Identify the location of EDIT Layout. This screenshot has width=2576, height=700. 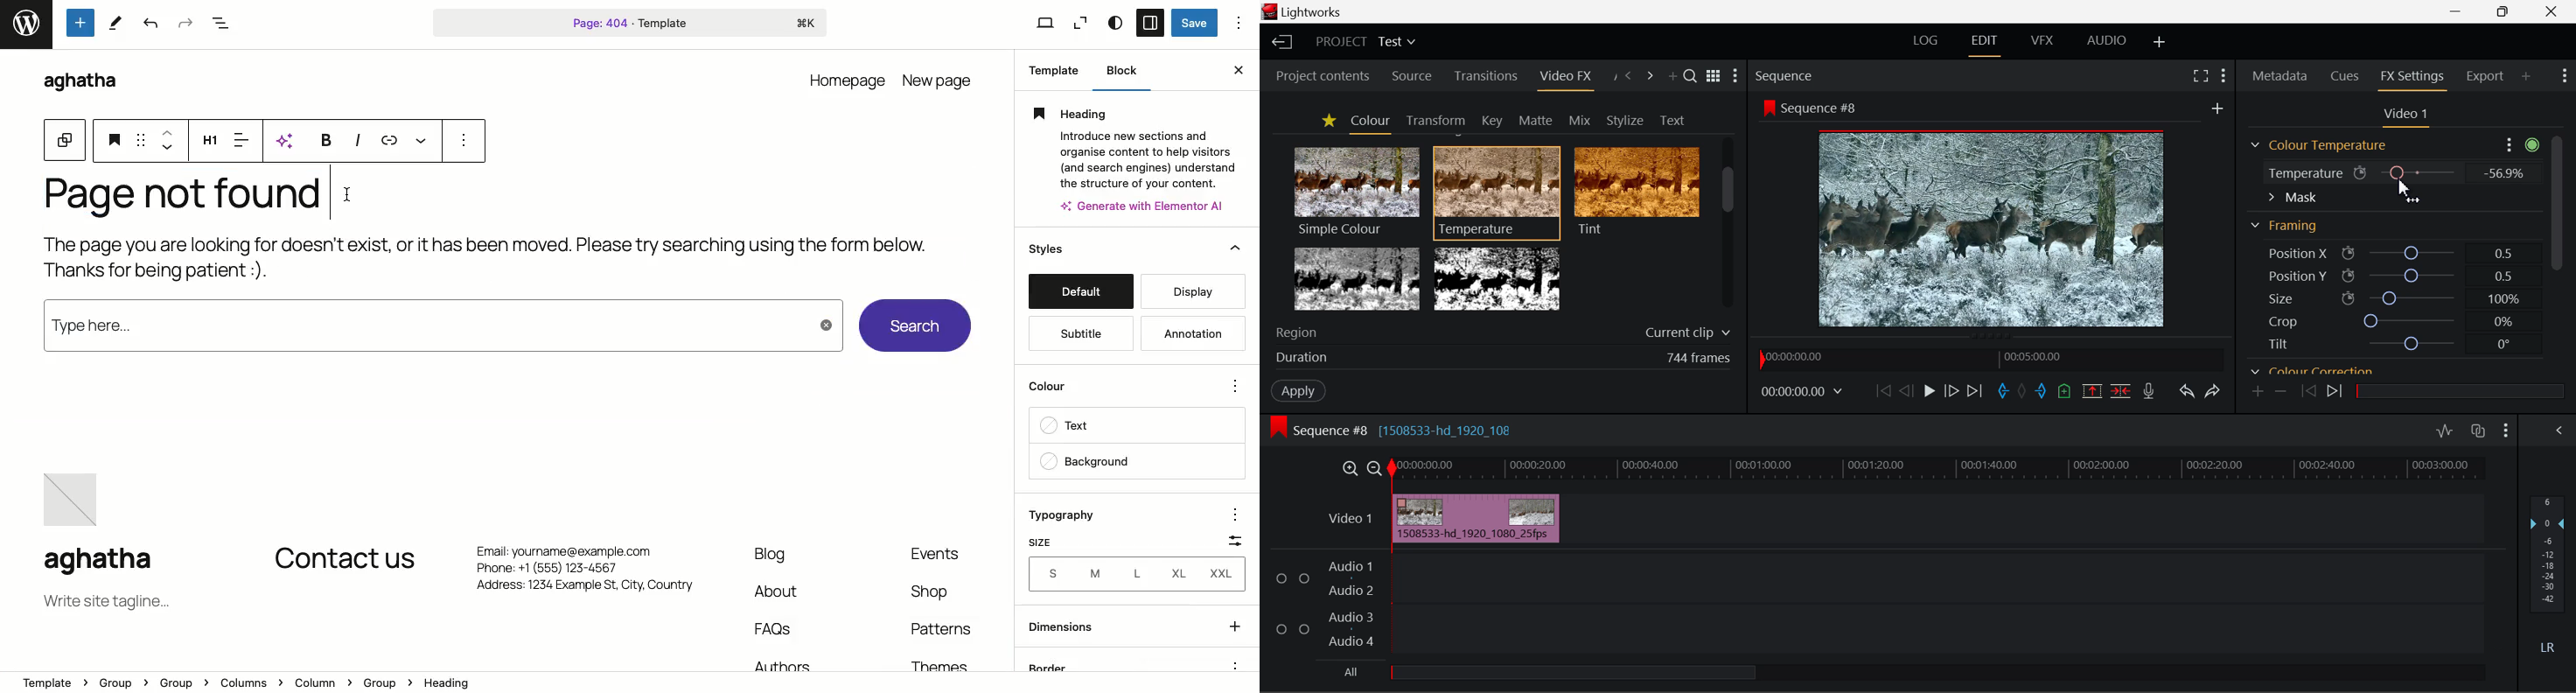
(1985, 45).